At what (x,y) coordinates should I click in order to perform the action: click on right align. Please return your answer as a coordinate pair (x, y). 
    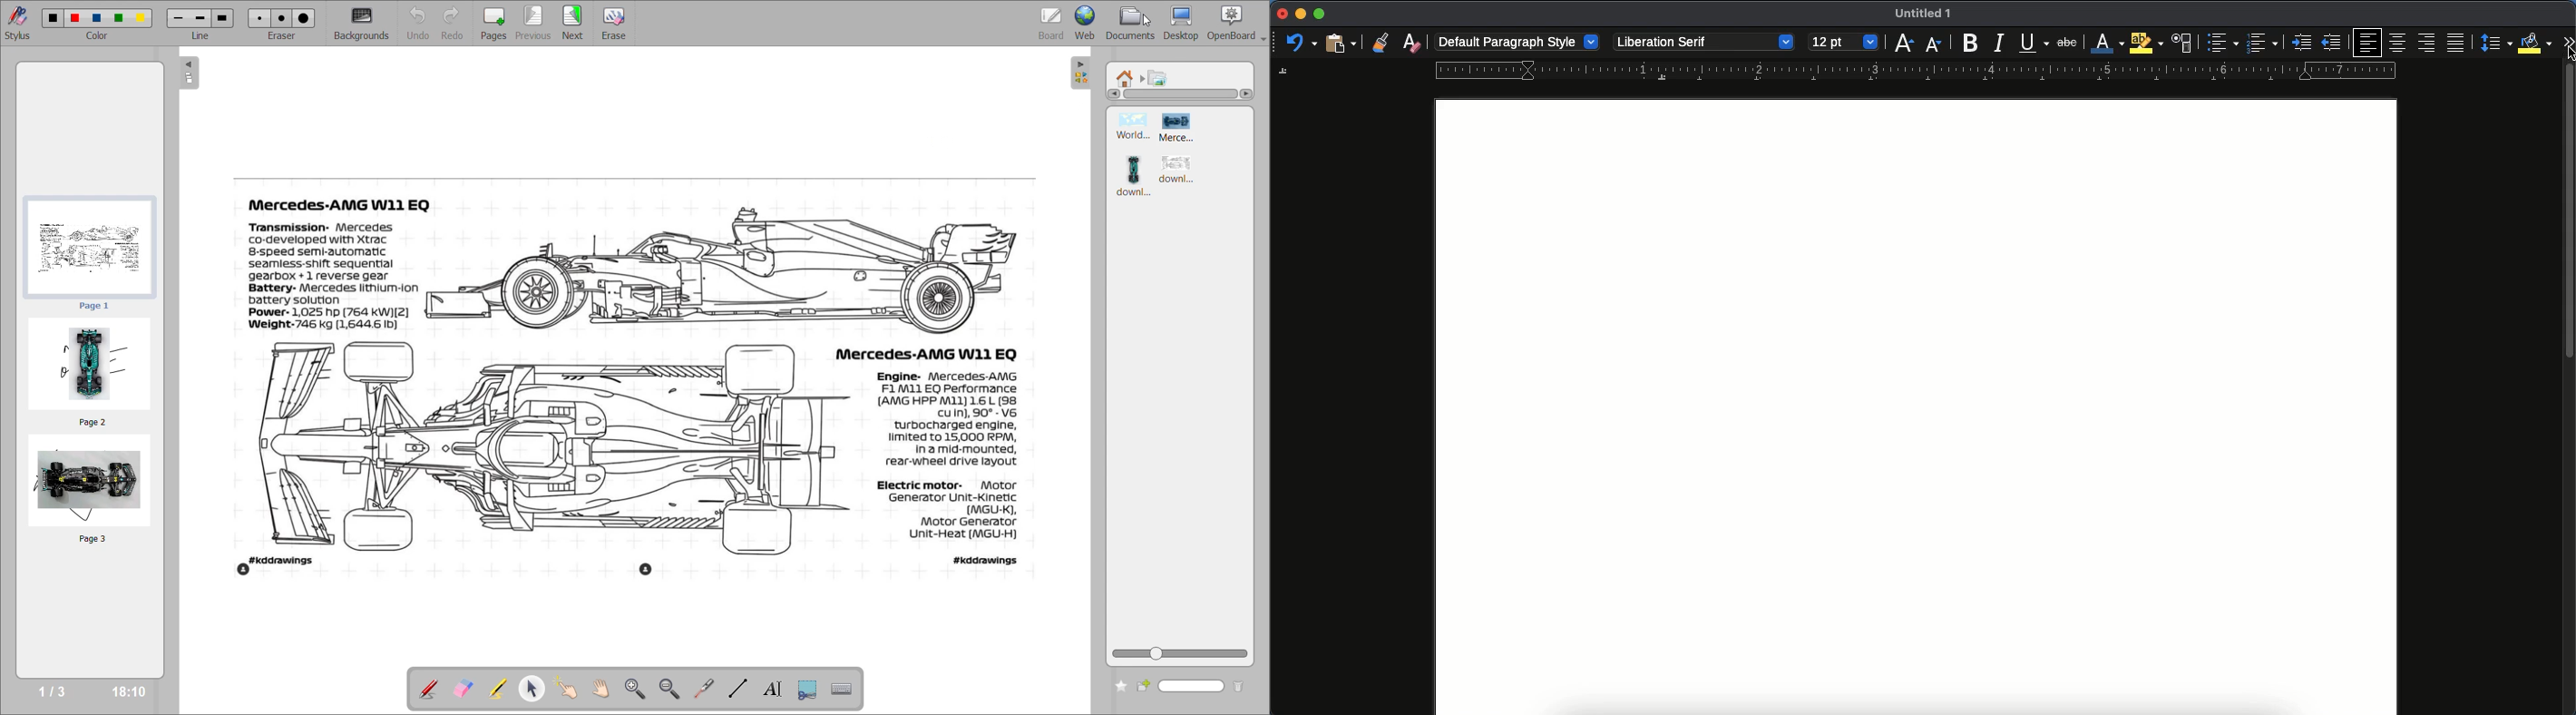
    Looking at the image, I should click on (2428, 44).